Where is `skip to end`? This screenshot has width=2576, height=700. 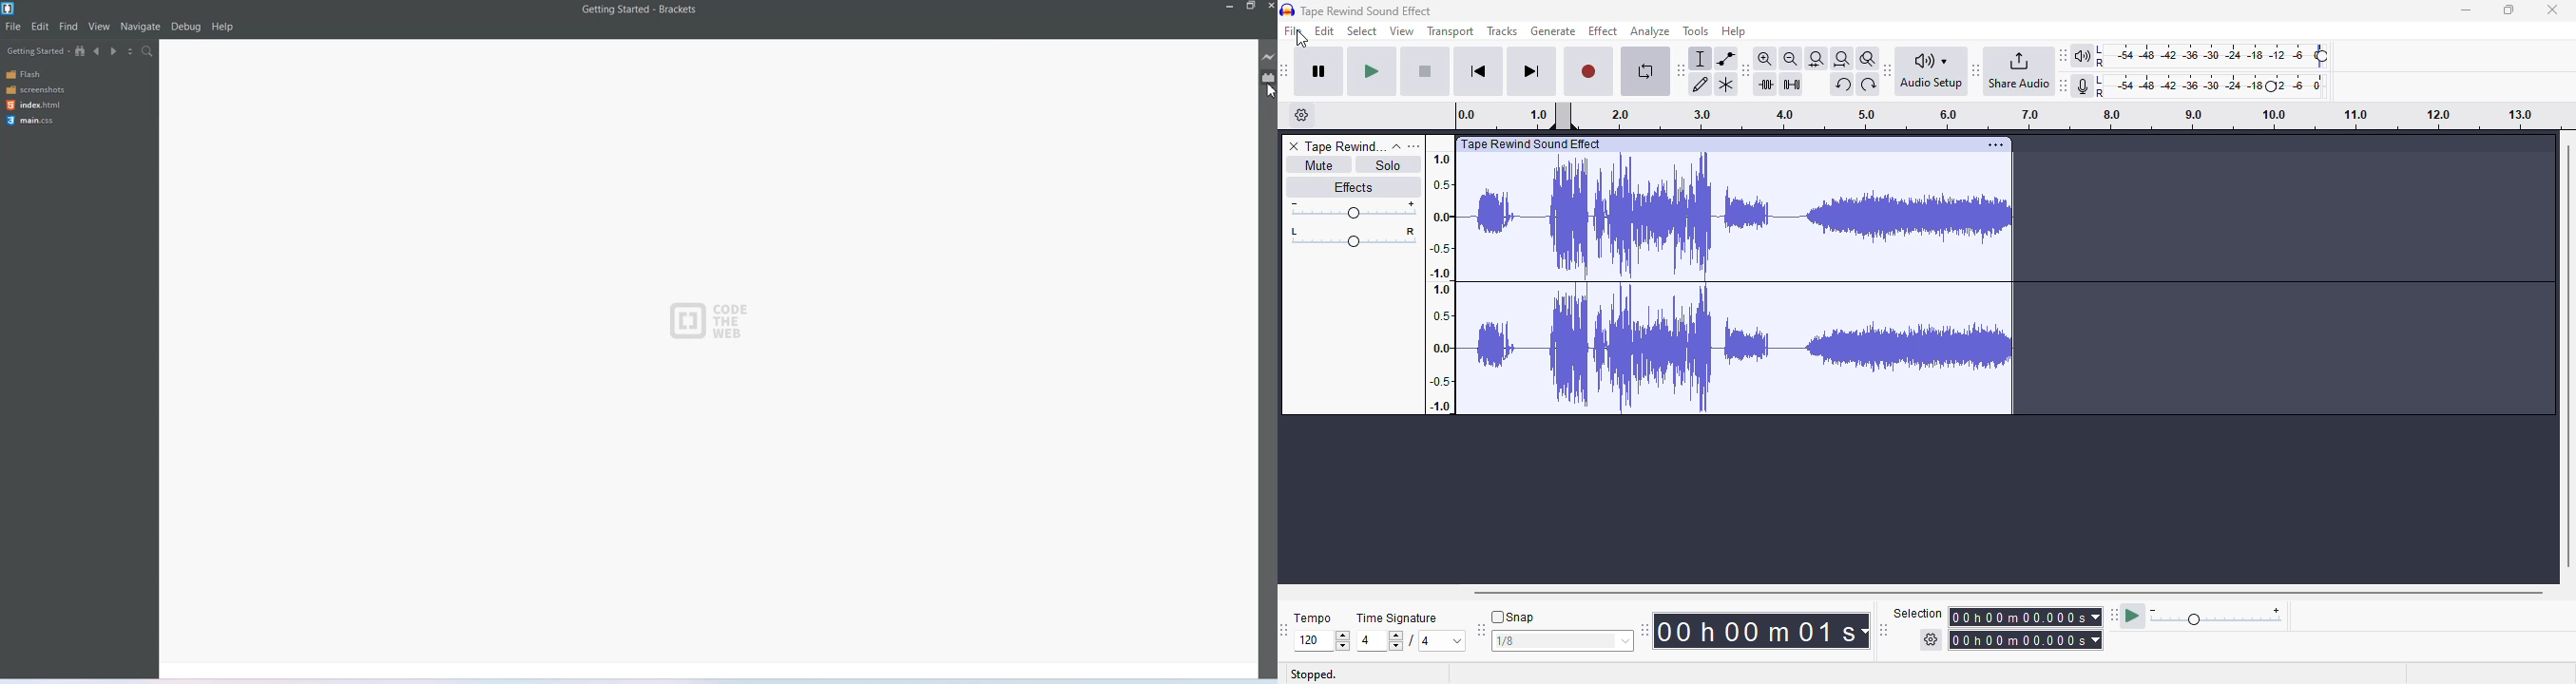
skip to end is located at coordinates (1532, 72).